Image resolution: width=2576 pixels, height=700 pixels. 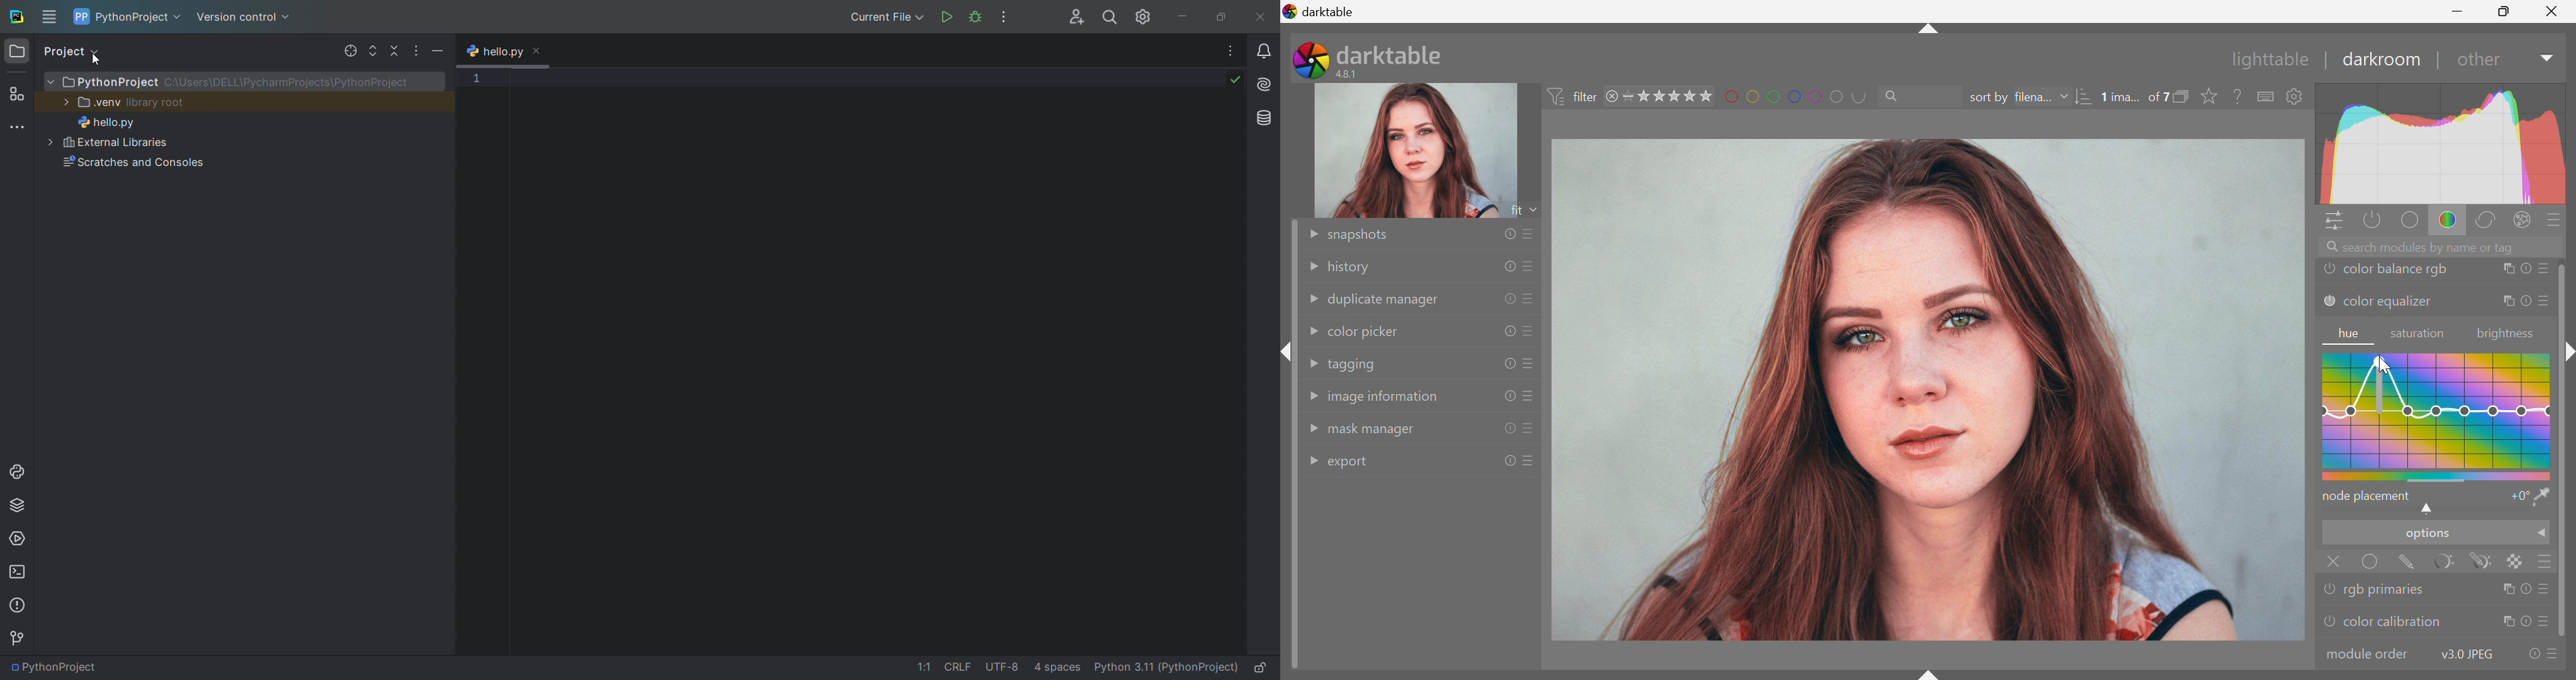 What do you see at coordinates (243, 175) in the screenshot?
I see `project file hierrarchy` at bounding box center [243, 175].